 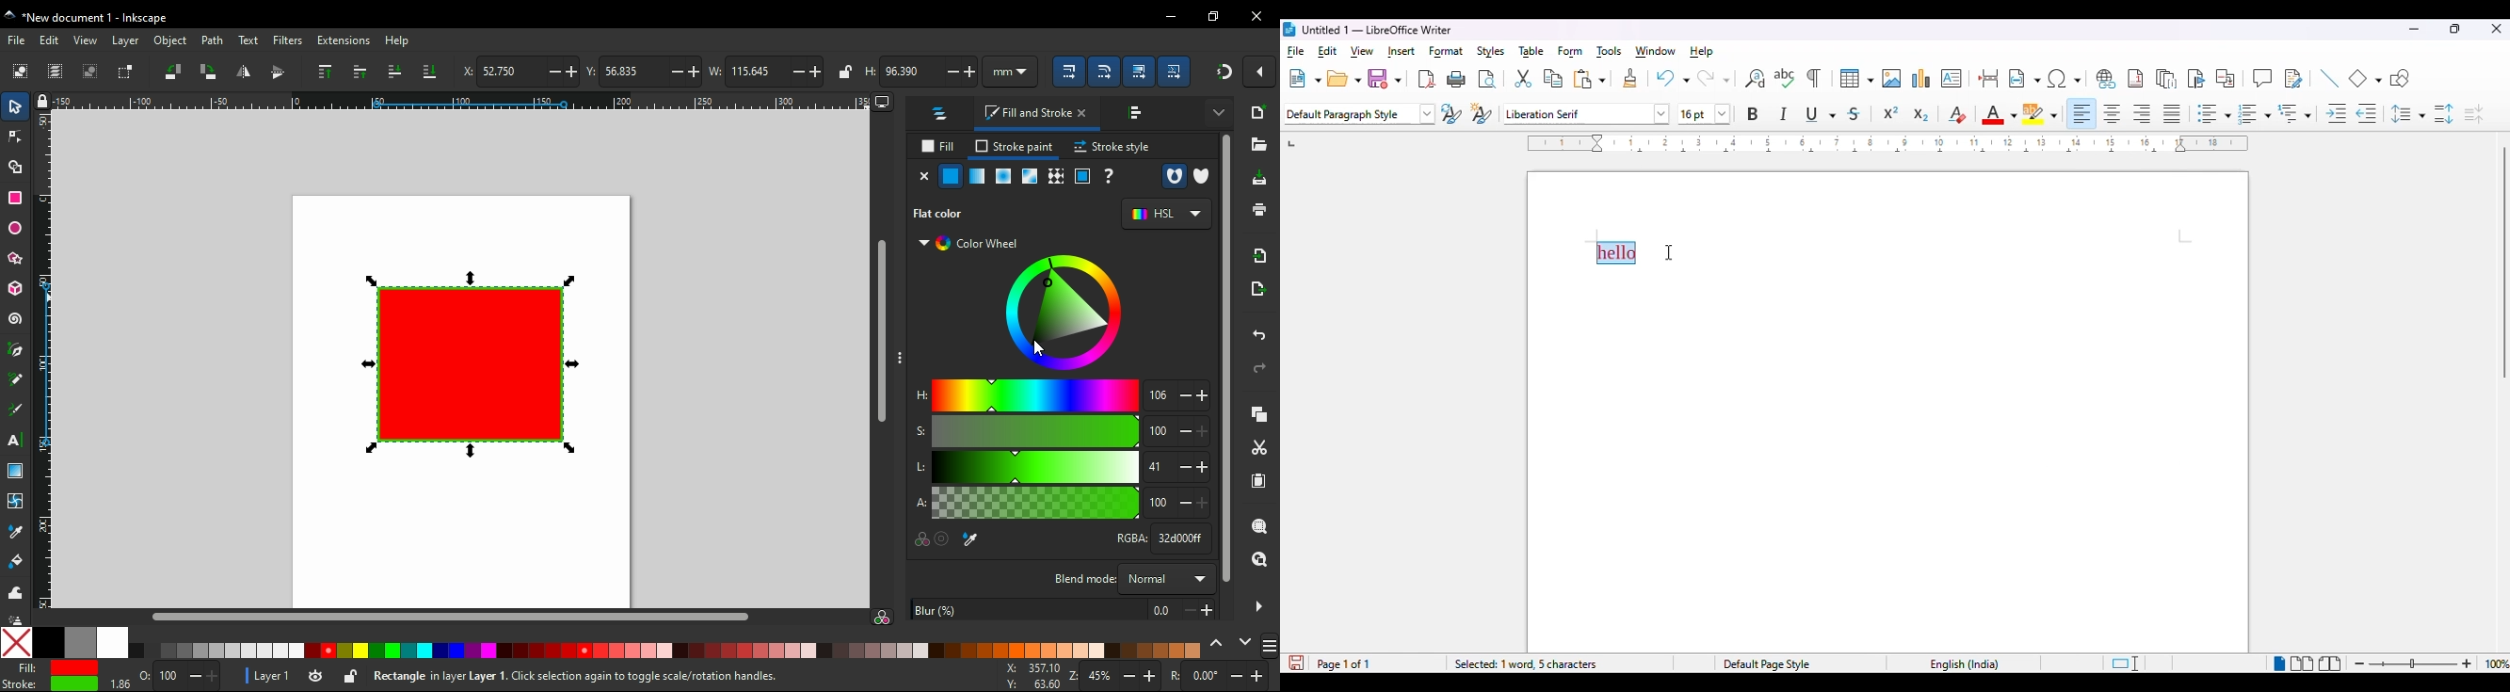 What do you see at coordinates (920, 541) in the screenshot?
I see `color managed` at bounding box center [920, 541].